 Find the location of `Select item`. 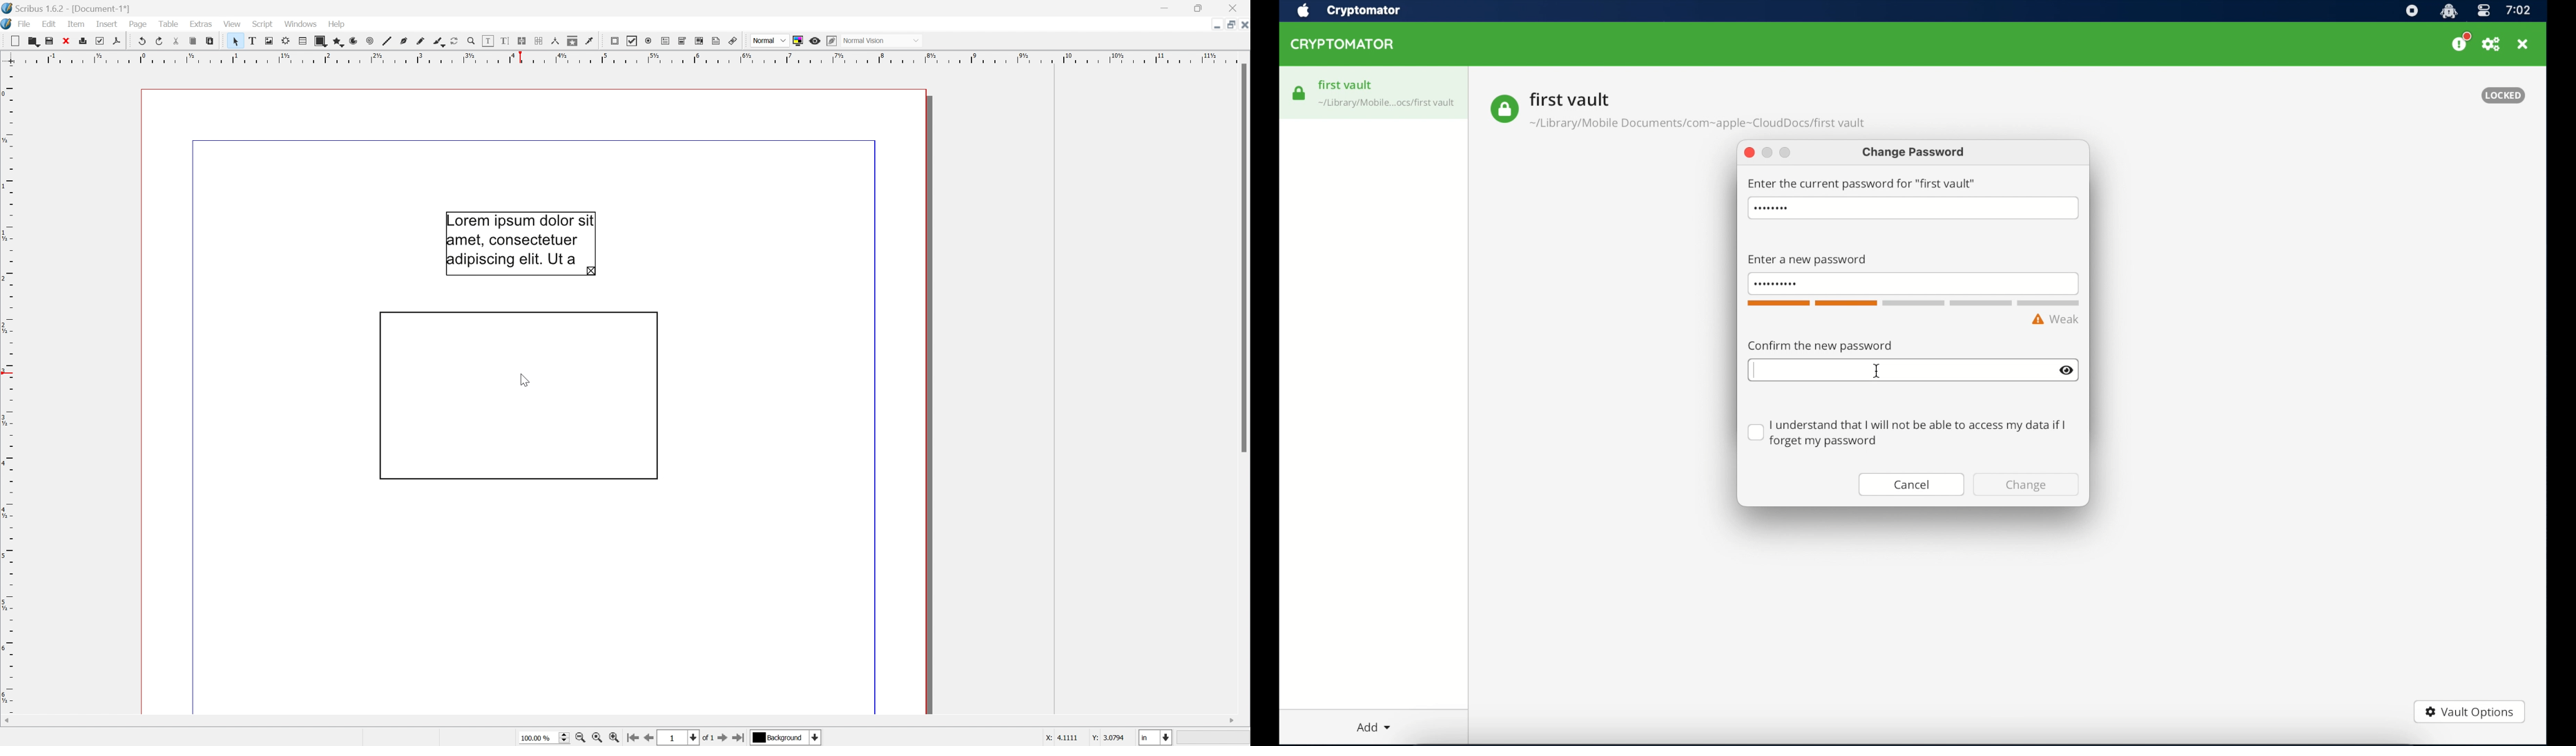

Select item is located at coordinates (232, 41).